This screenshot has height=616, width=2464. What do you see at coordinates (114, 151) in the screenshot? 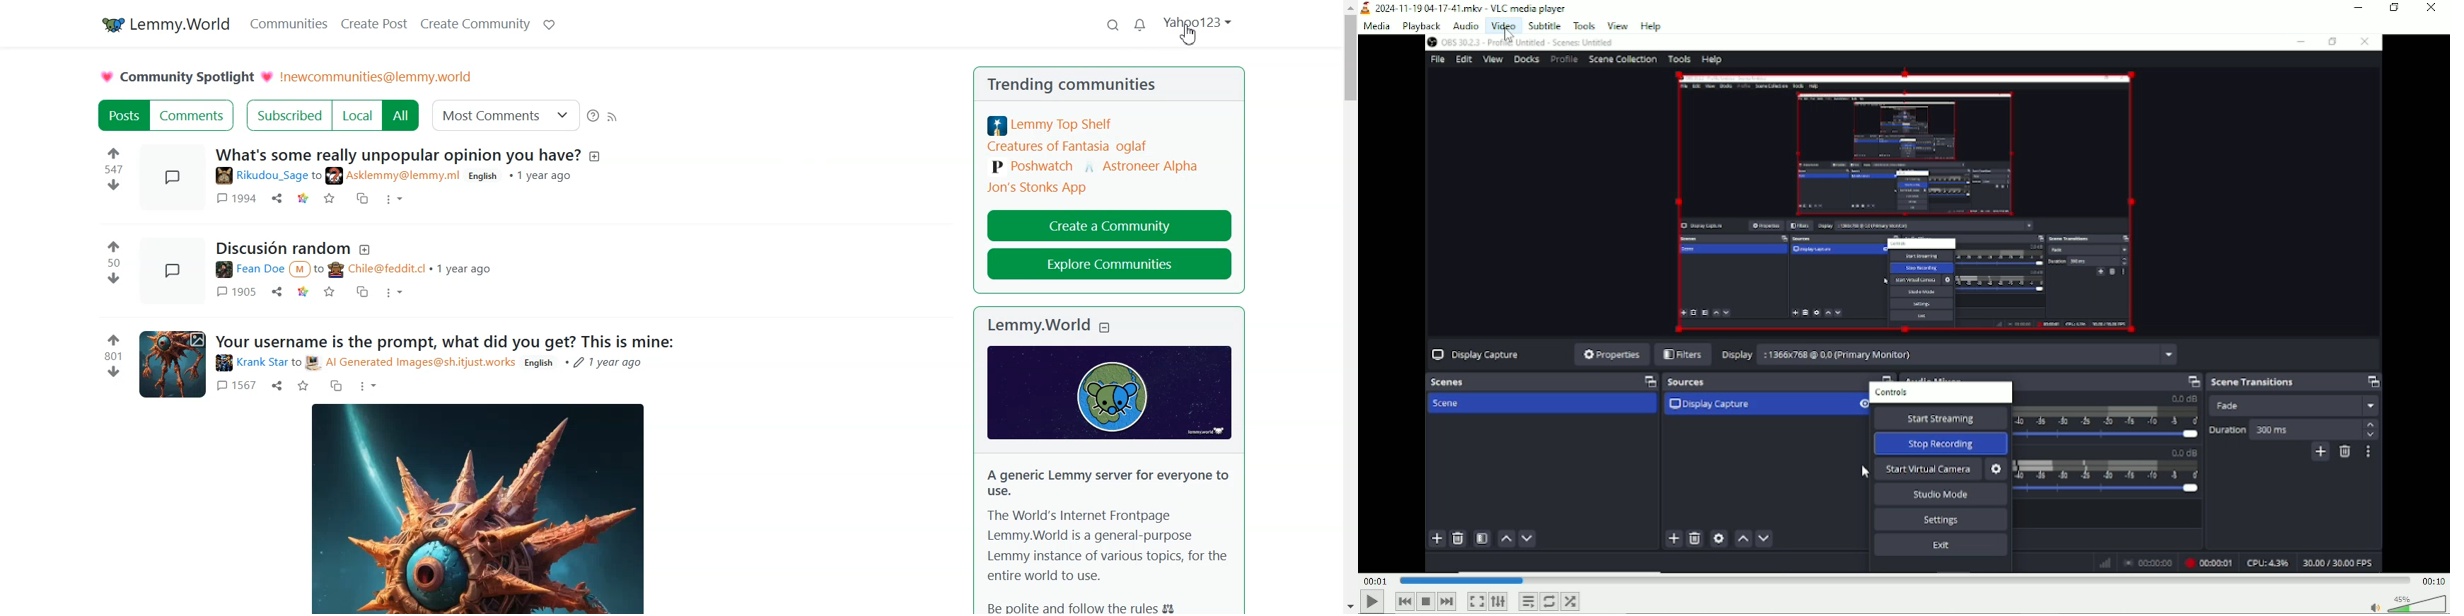
I see `upvote` at bounding box center [114, 151].